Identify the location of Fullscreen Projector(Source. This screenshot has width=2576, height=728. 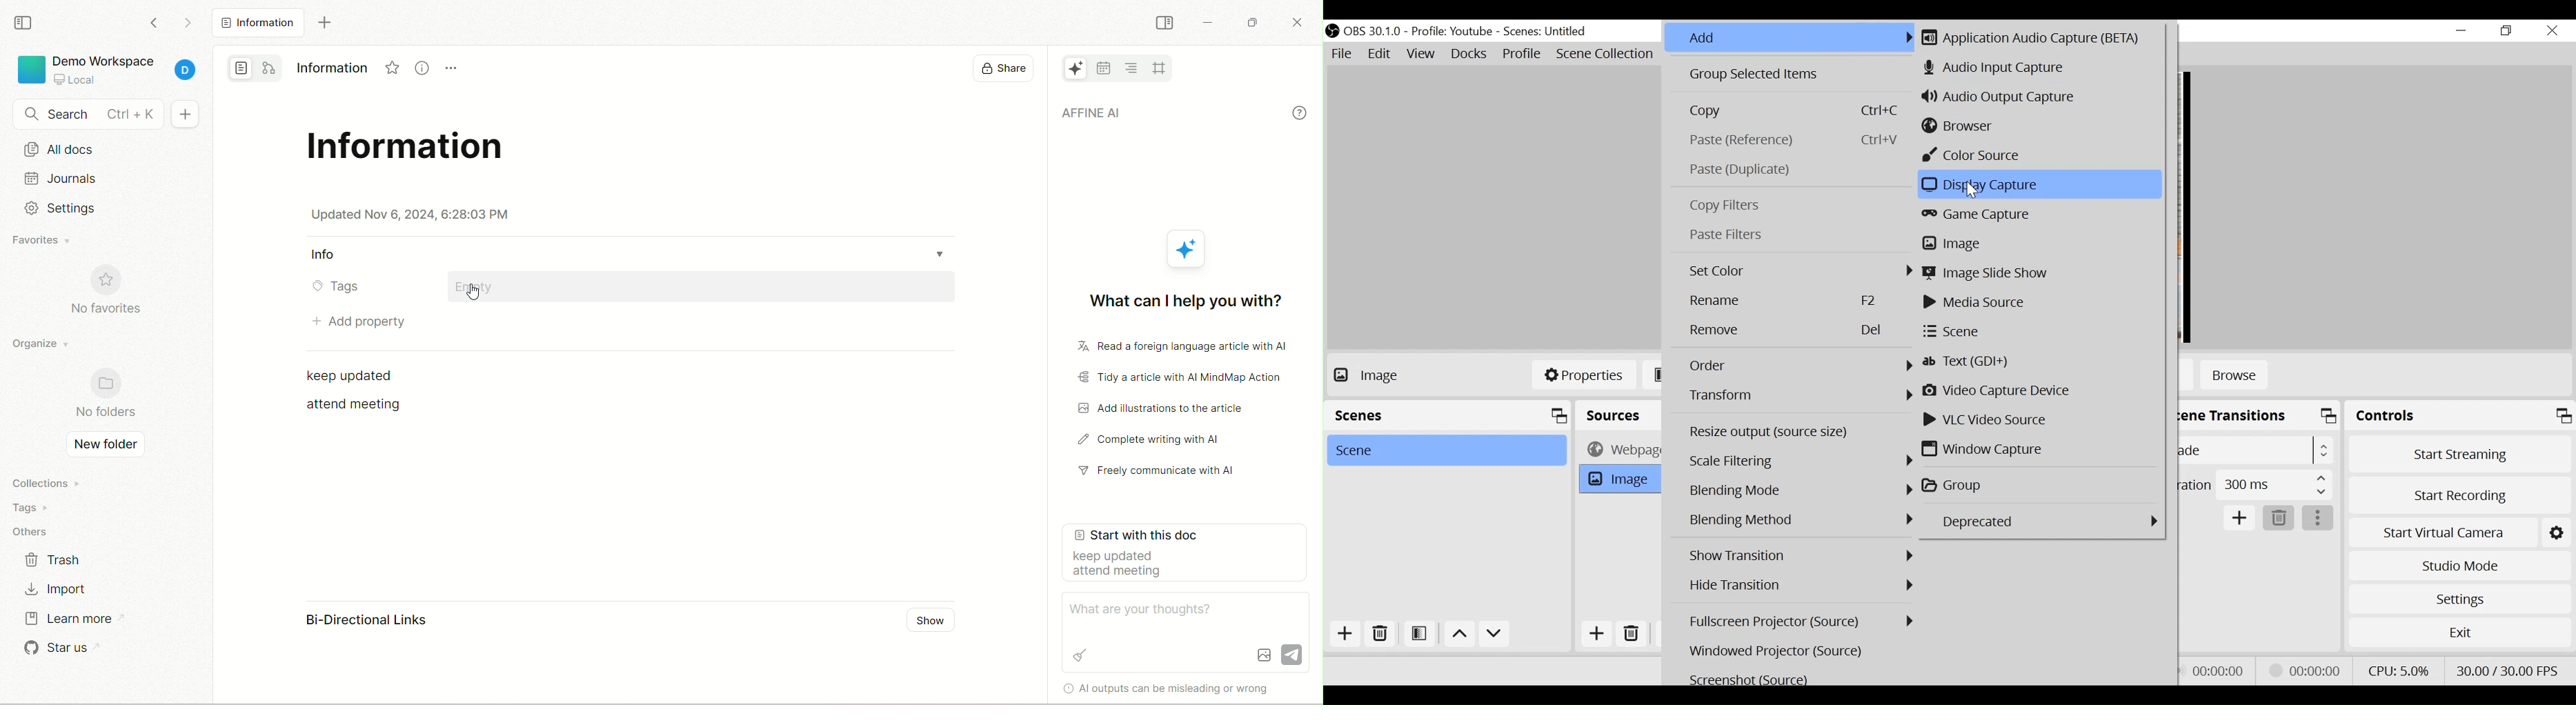
(1802, 621).